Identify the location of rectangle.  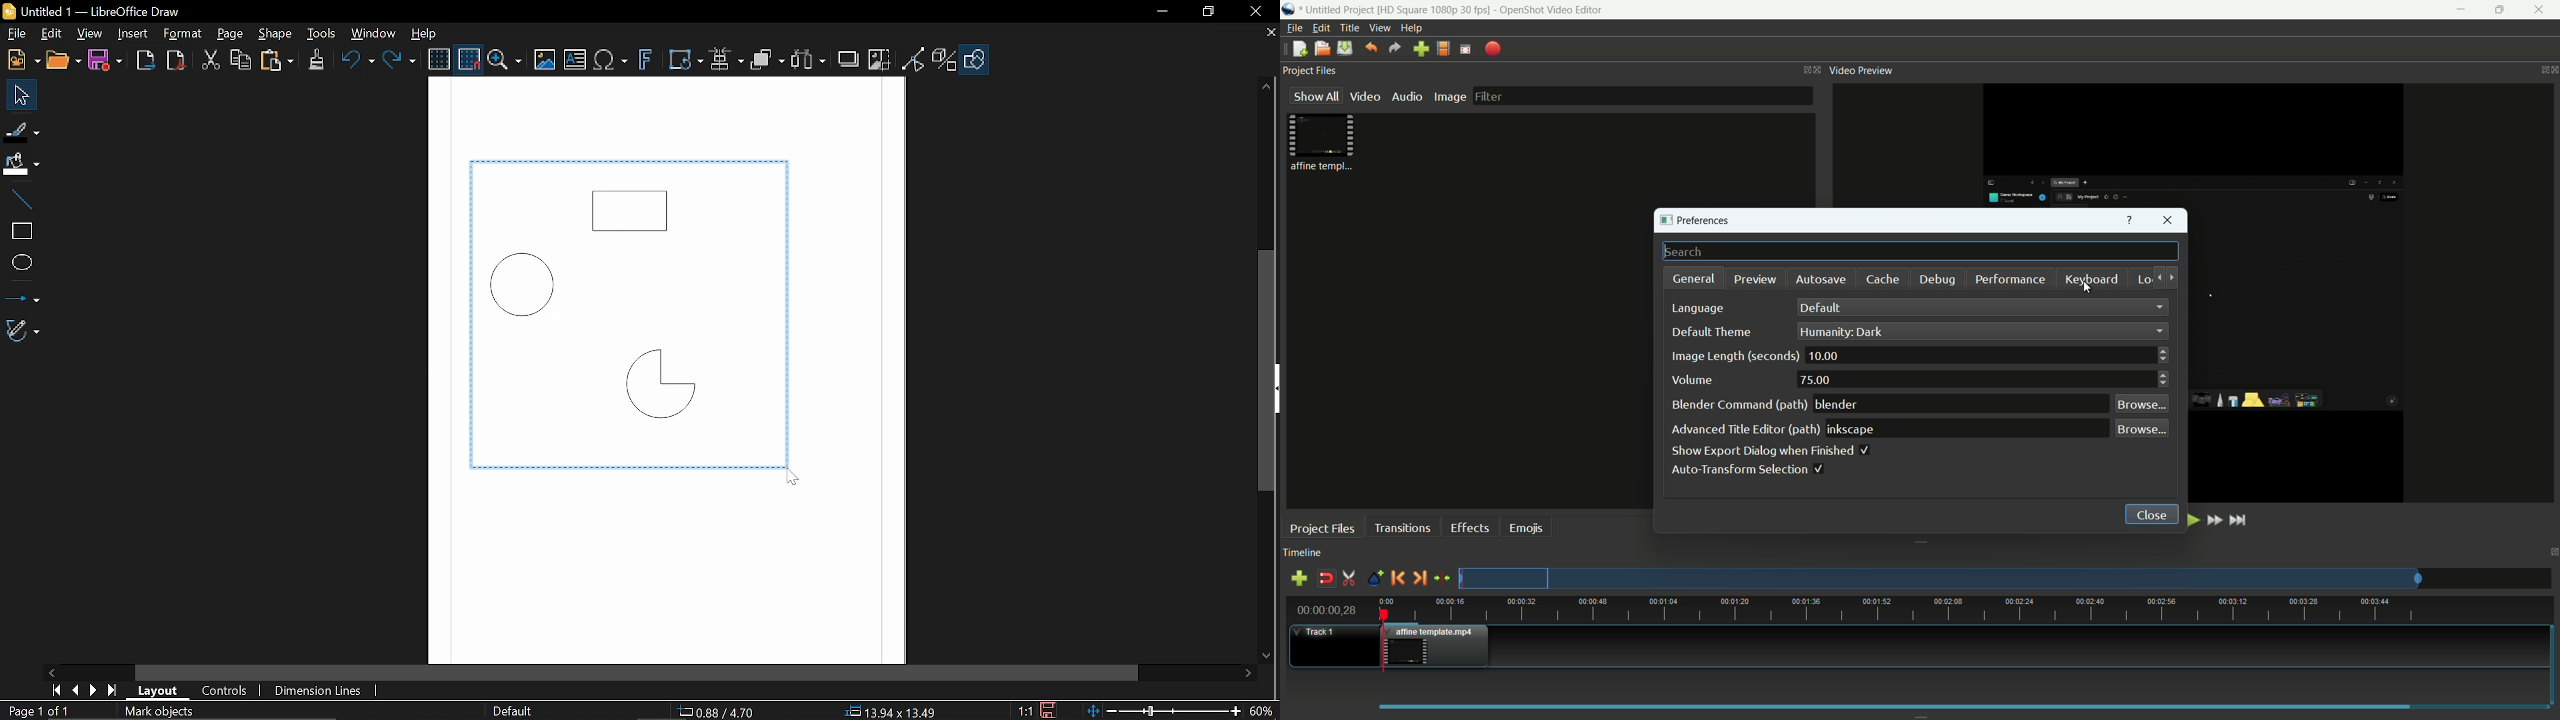
(18, 228).